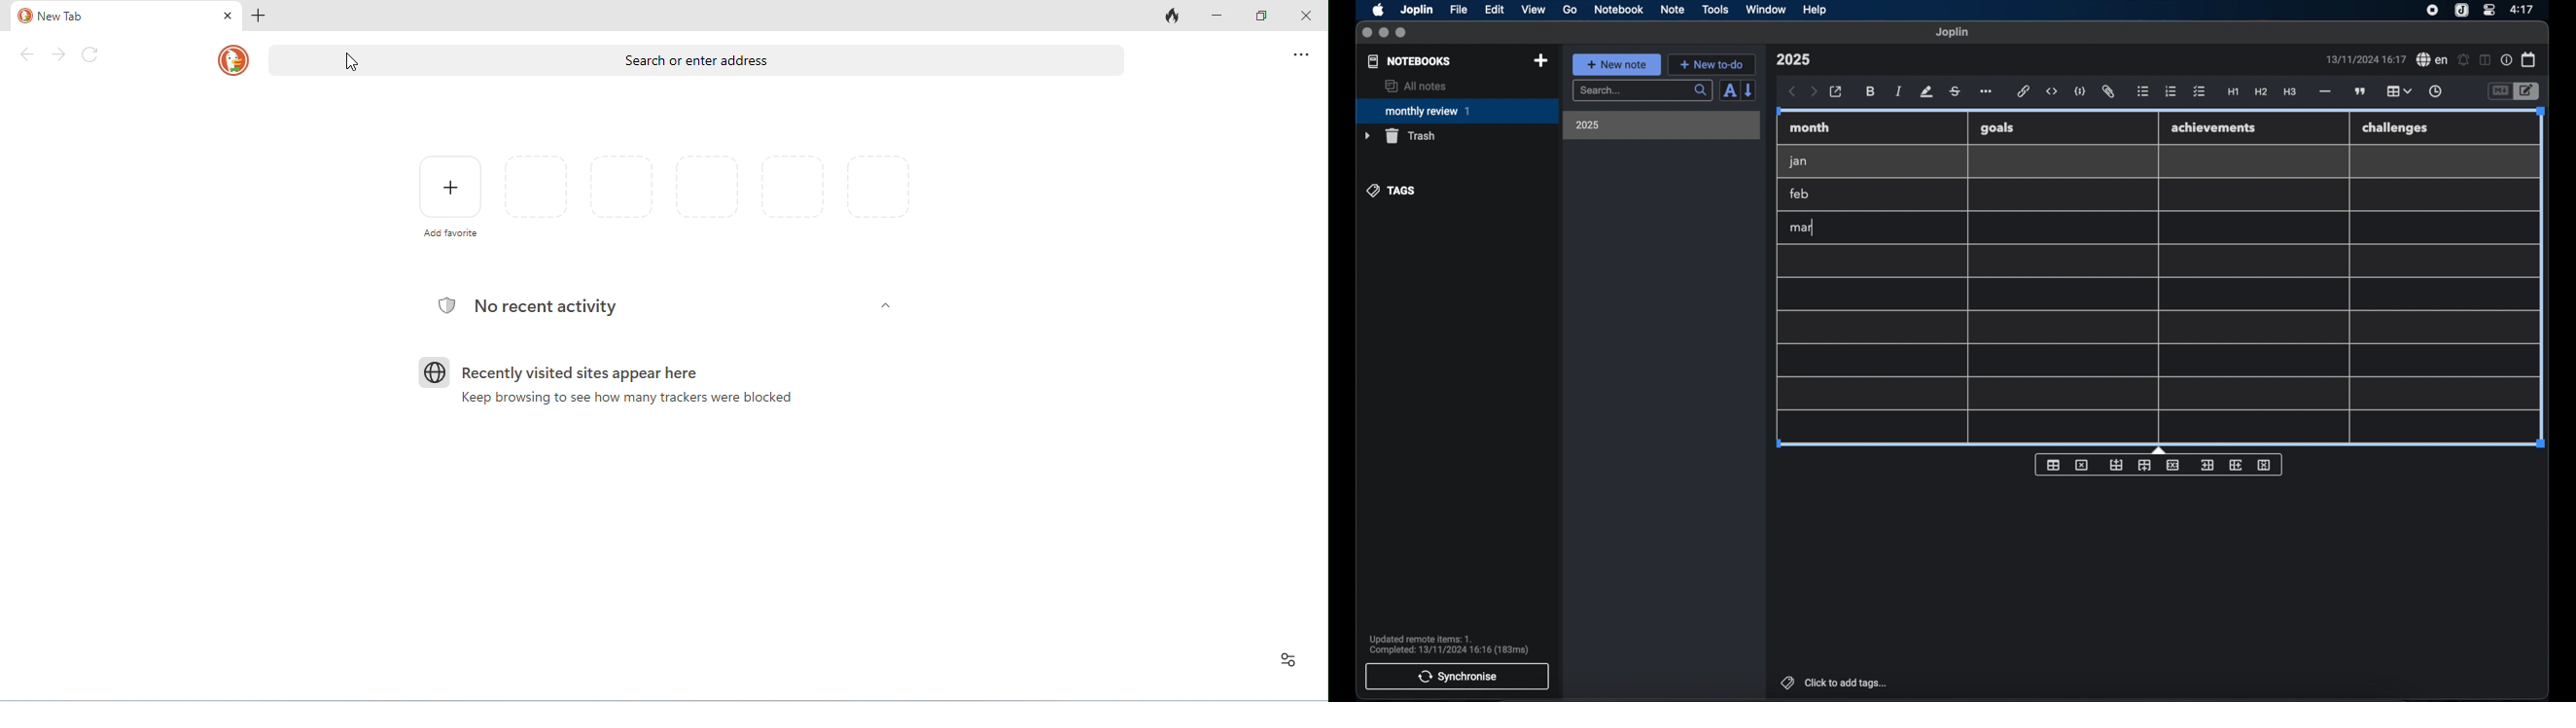 Image resolution: width=2576 pixels, height=728 pixels. Describe the element at coordinates (1810, 127) in the screenshot. I see `month` at that location.